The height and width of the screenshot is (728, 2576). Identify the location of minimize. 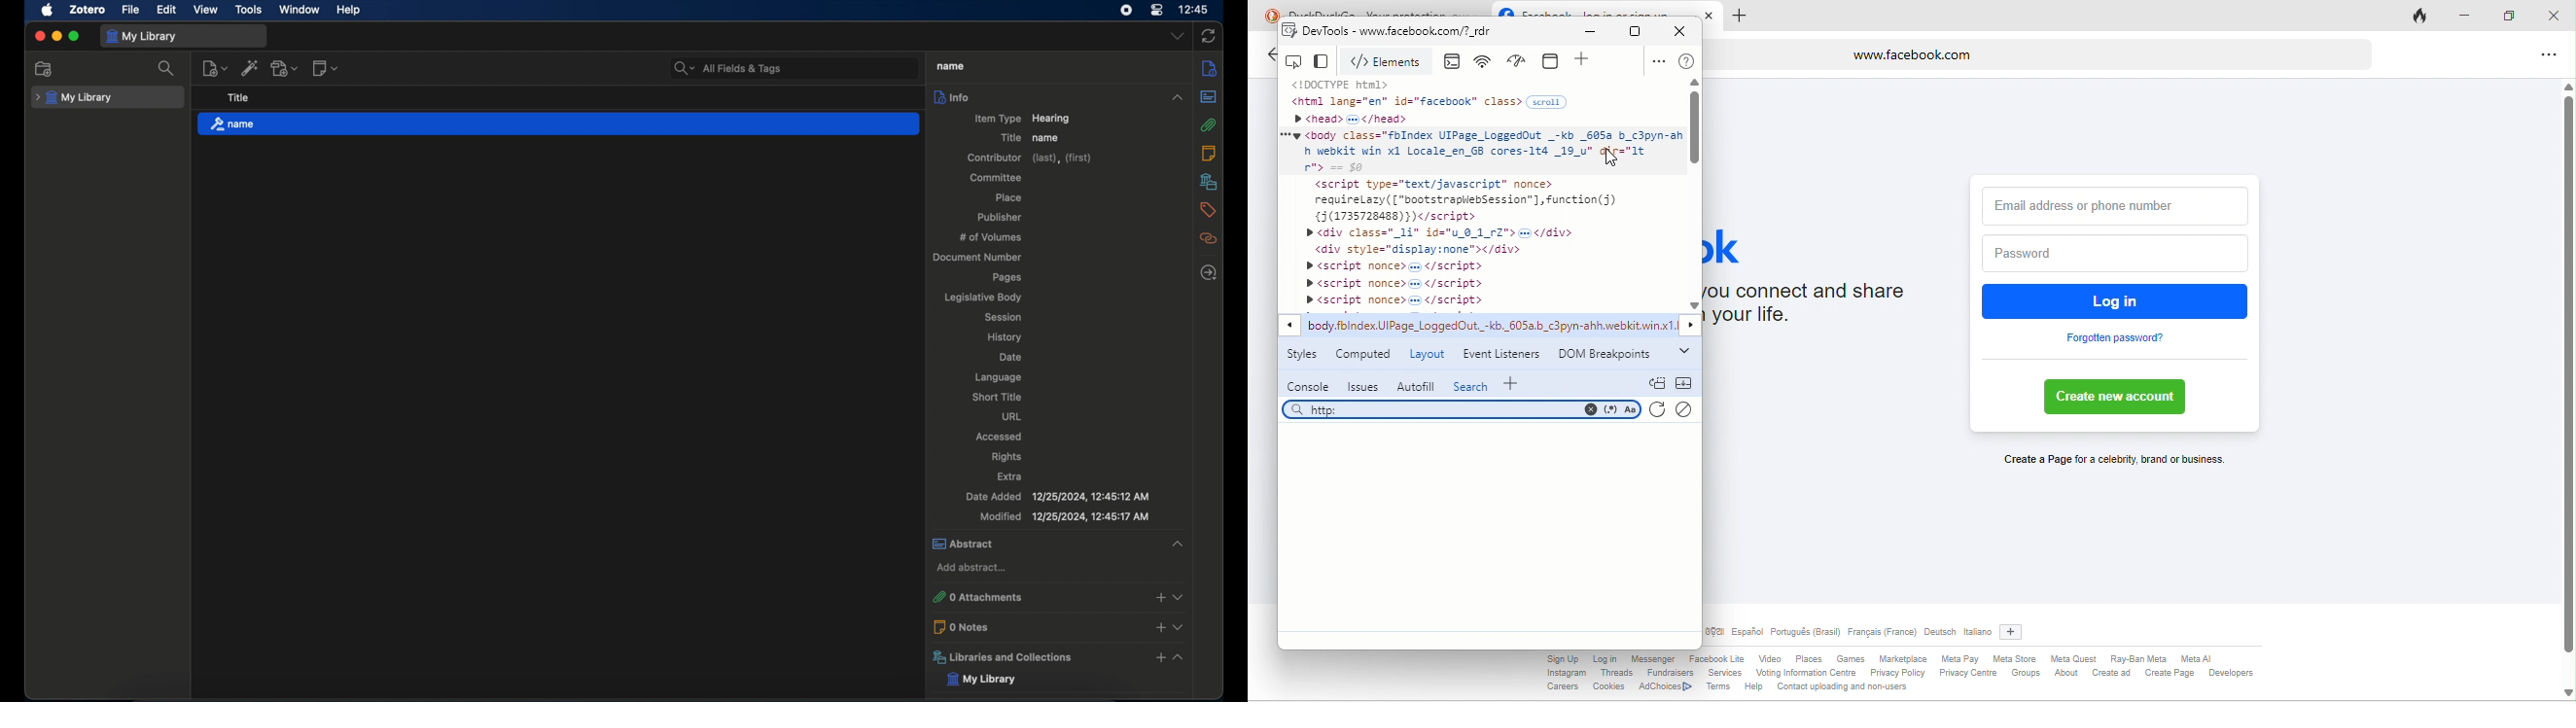
(57, 36).